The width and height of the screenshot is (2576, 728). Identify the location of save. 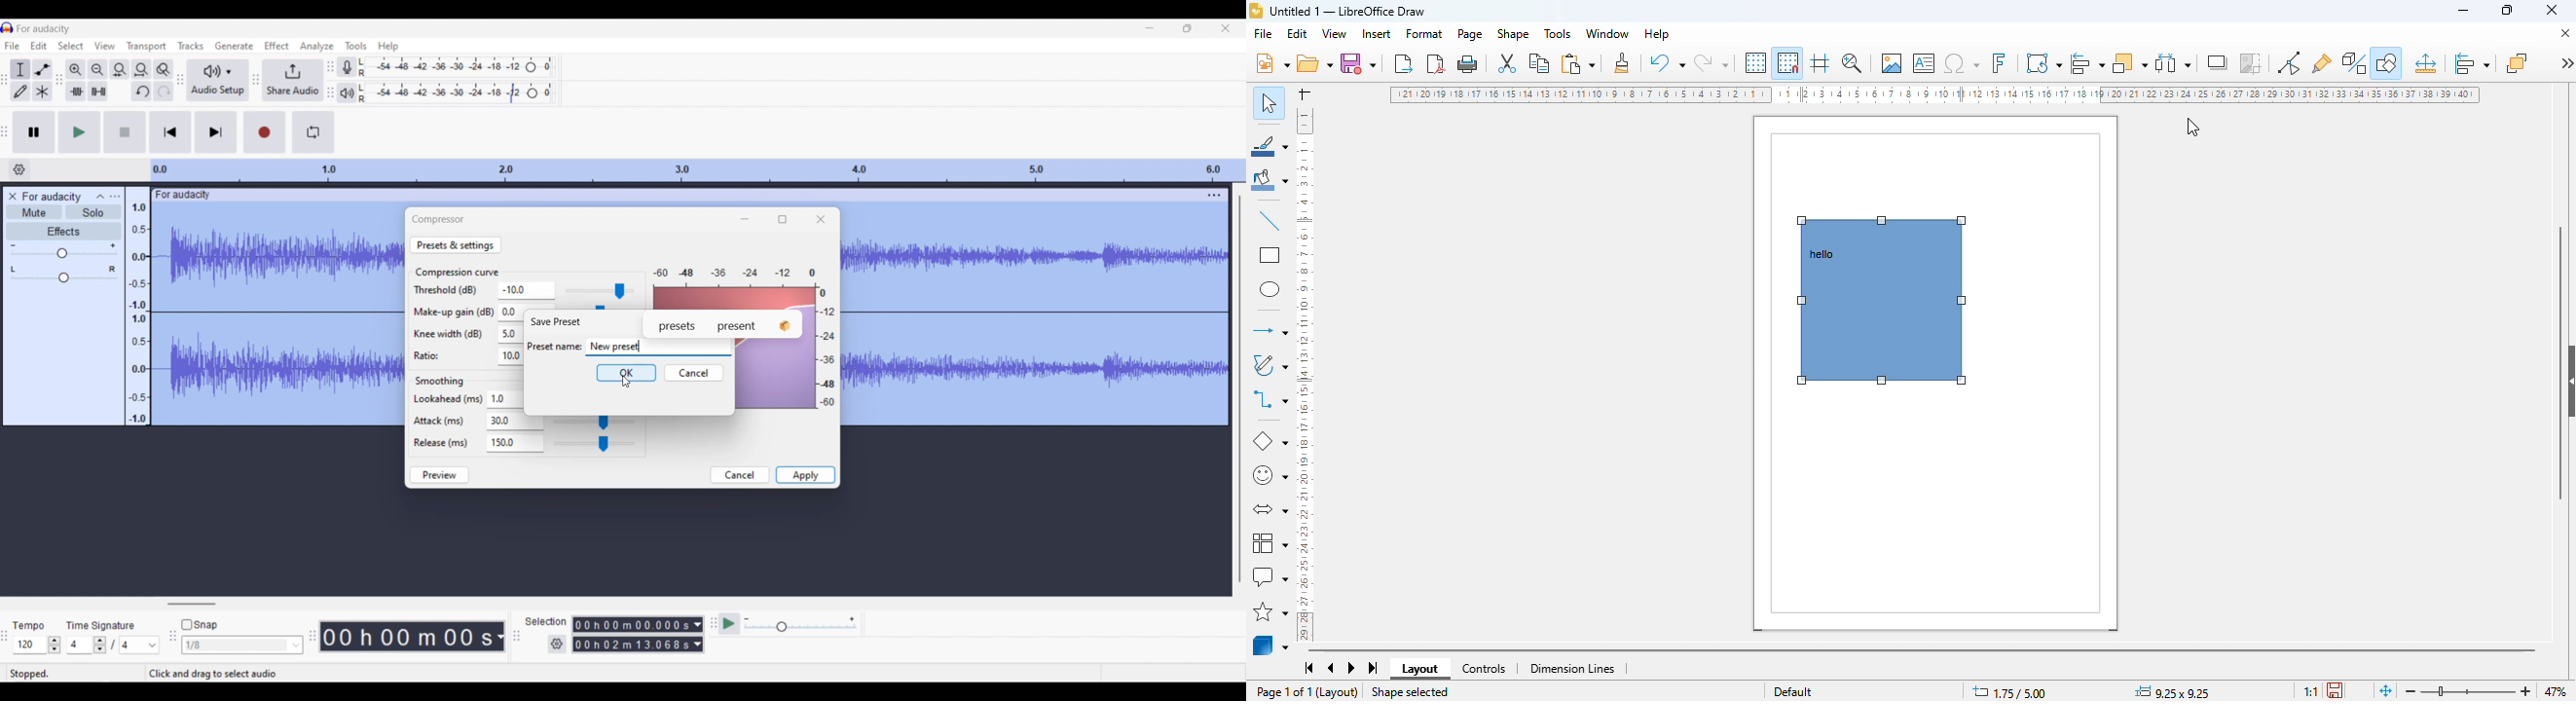
(1357, 62).